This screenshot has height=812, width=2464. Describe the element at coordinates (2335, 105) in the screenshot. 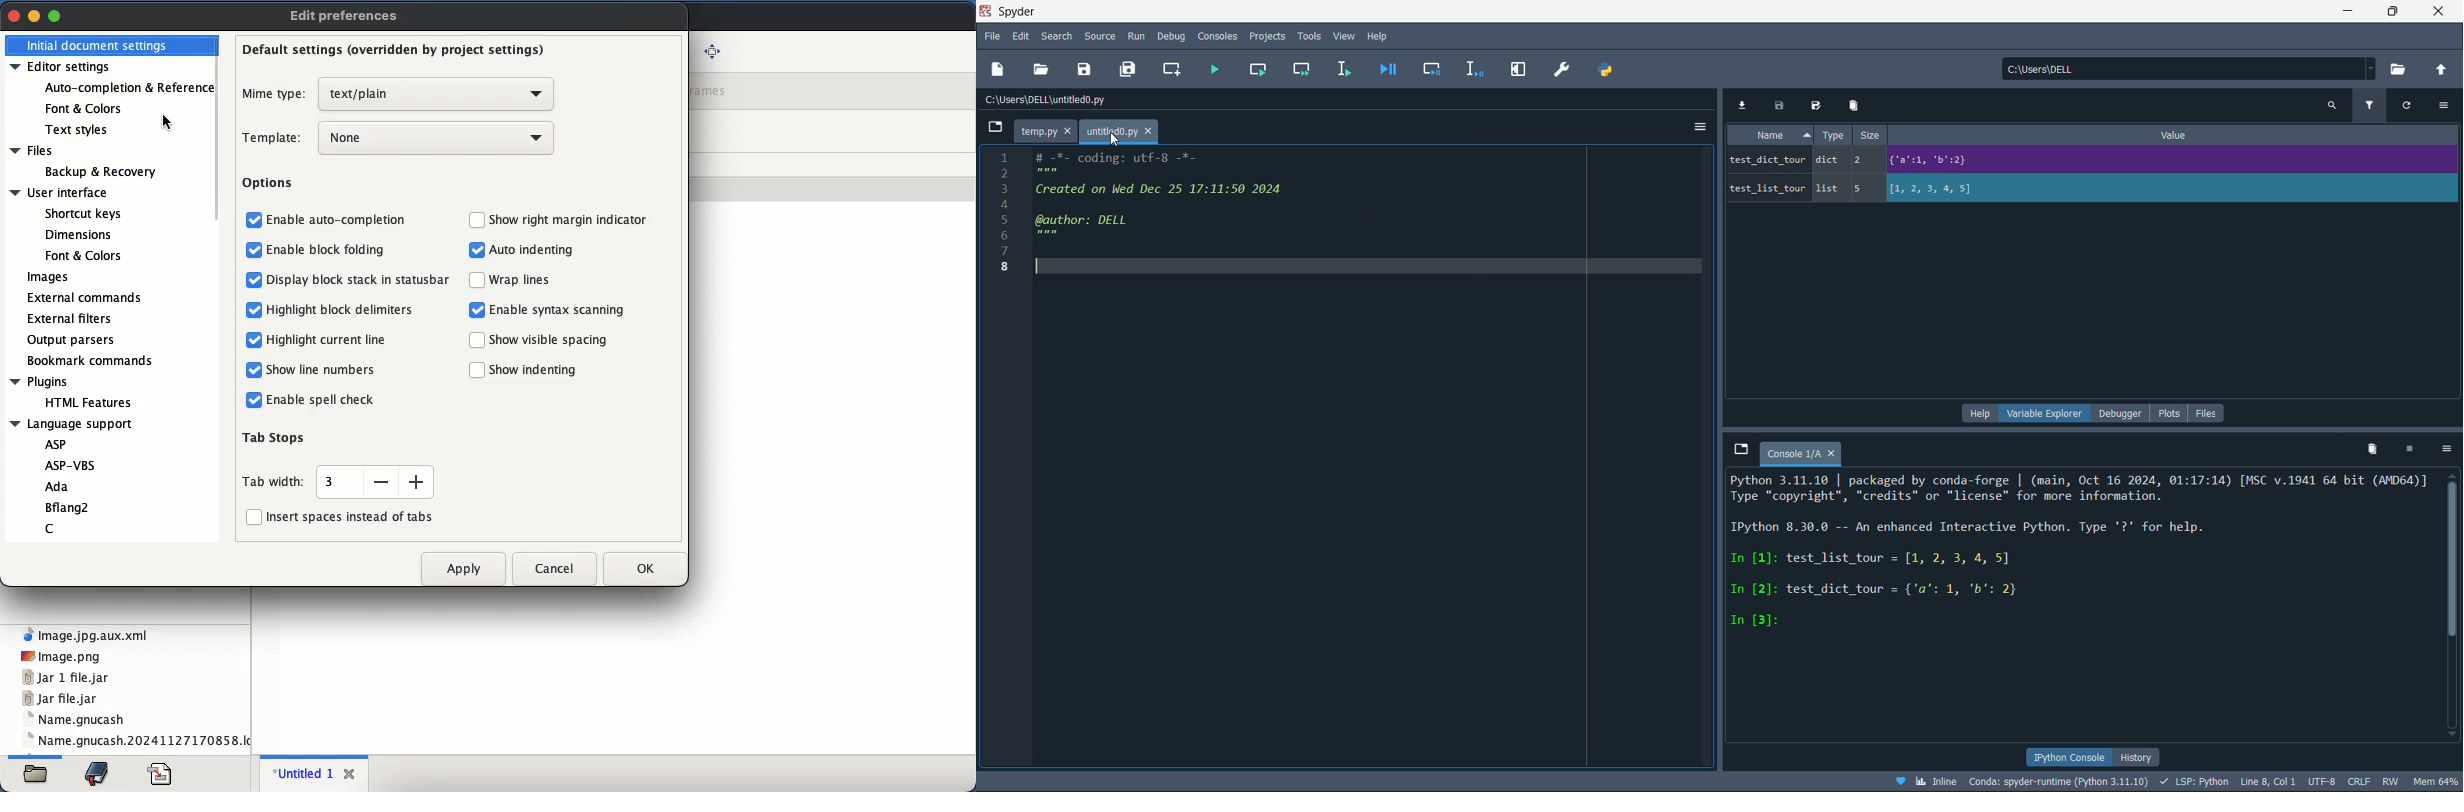

I see `search variables` at that location.